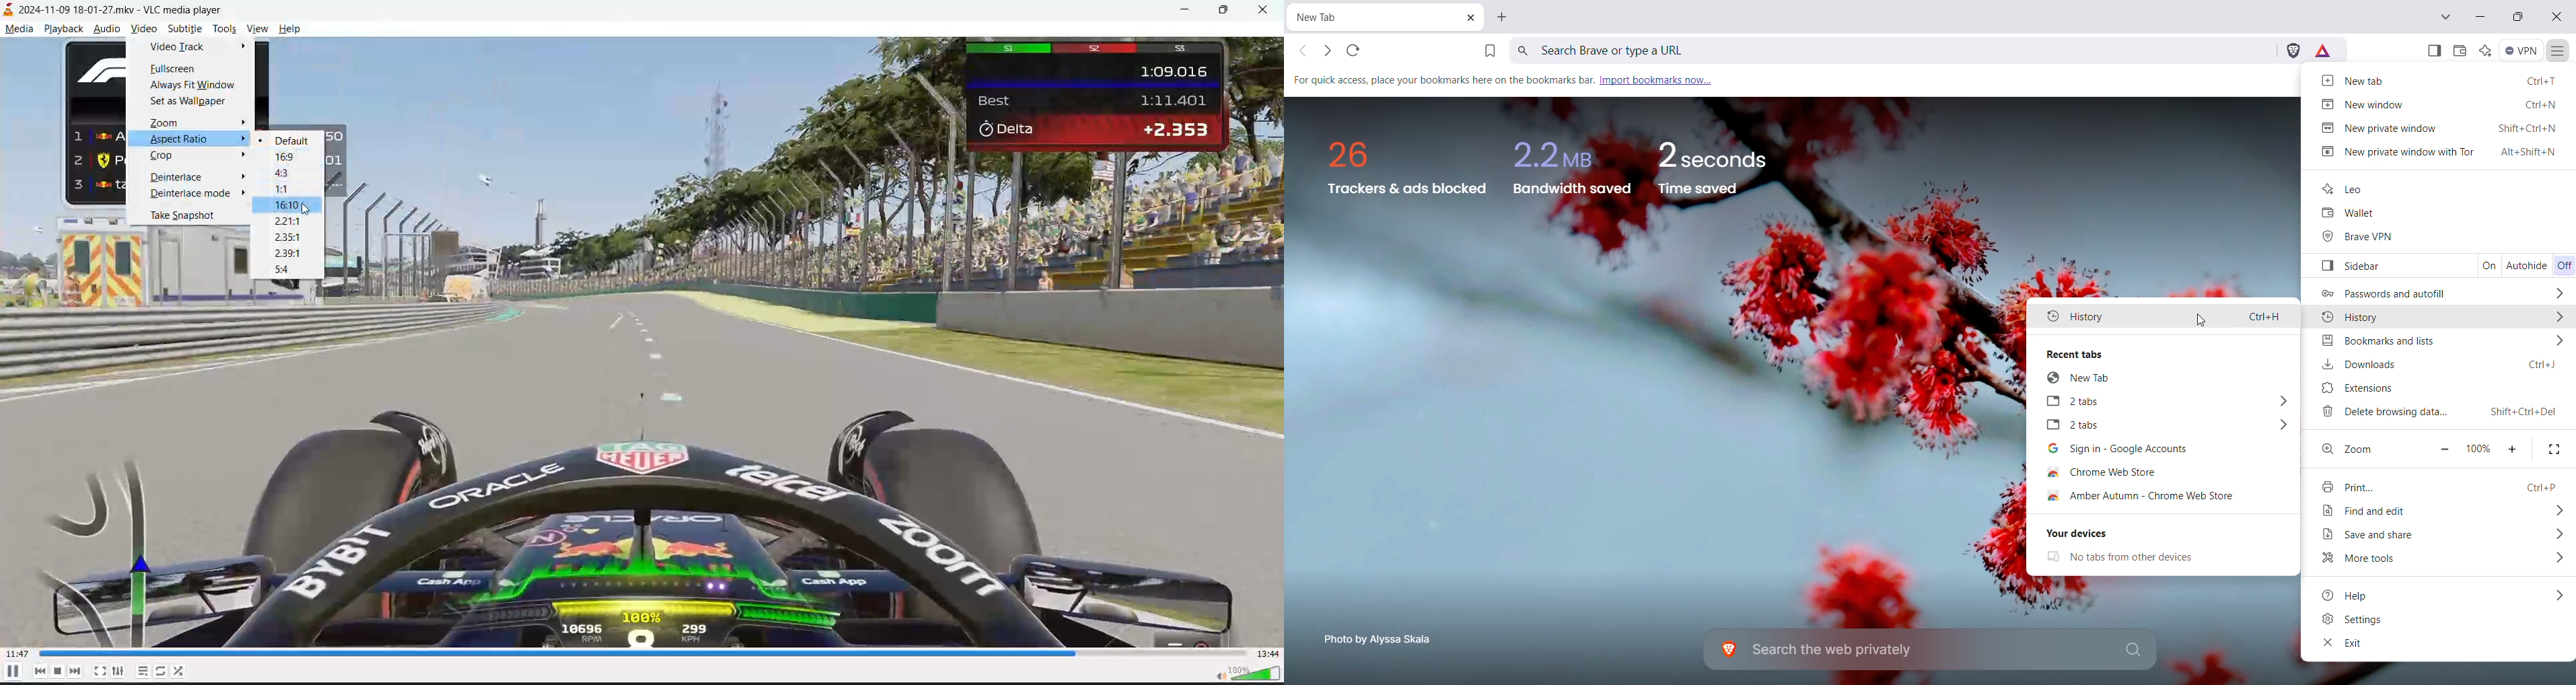 The height and width of the screenshot is (700, 2576). Describe the element at coordinates (163, 670) in the screenshot. I see `loop` at that location.